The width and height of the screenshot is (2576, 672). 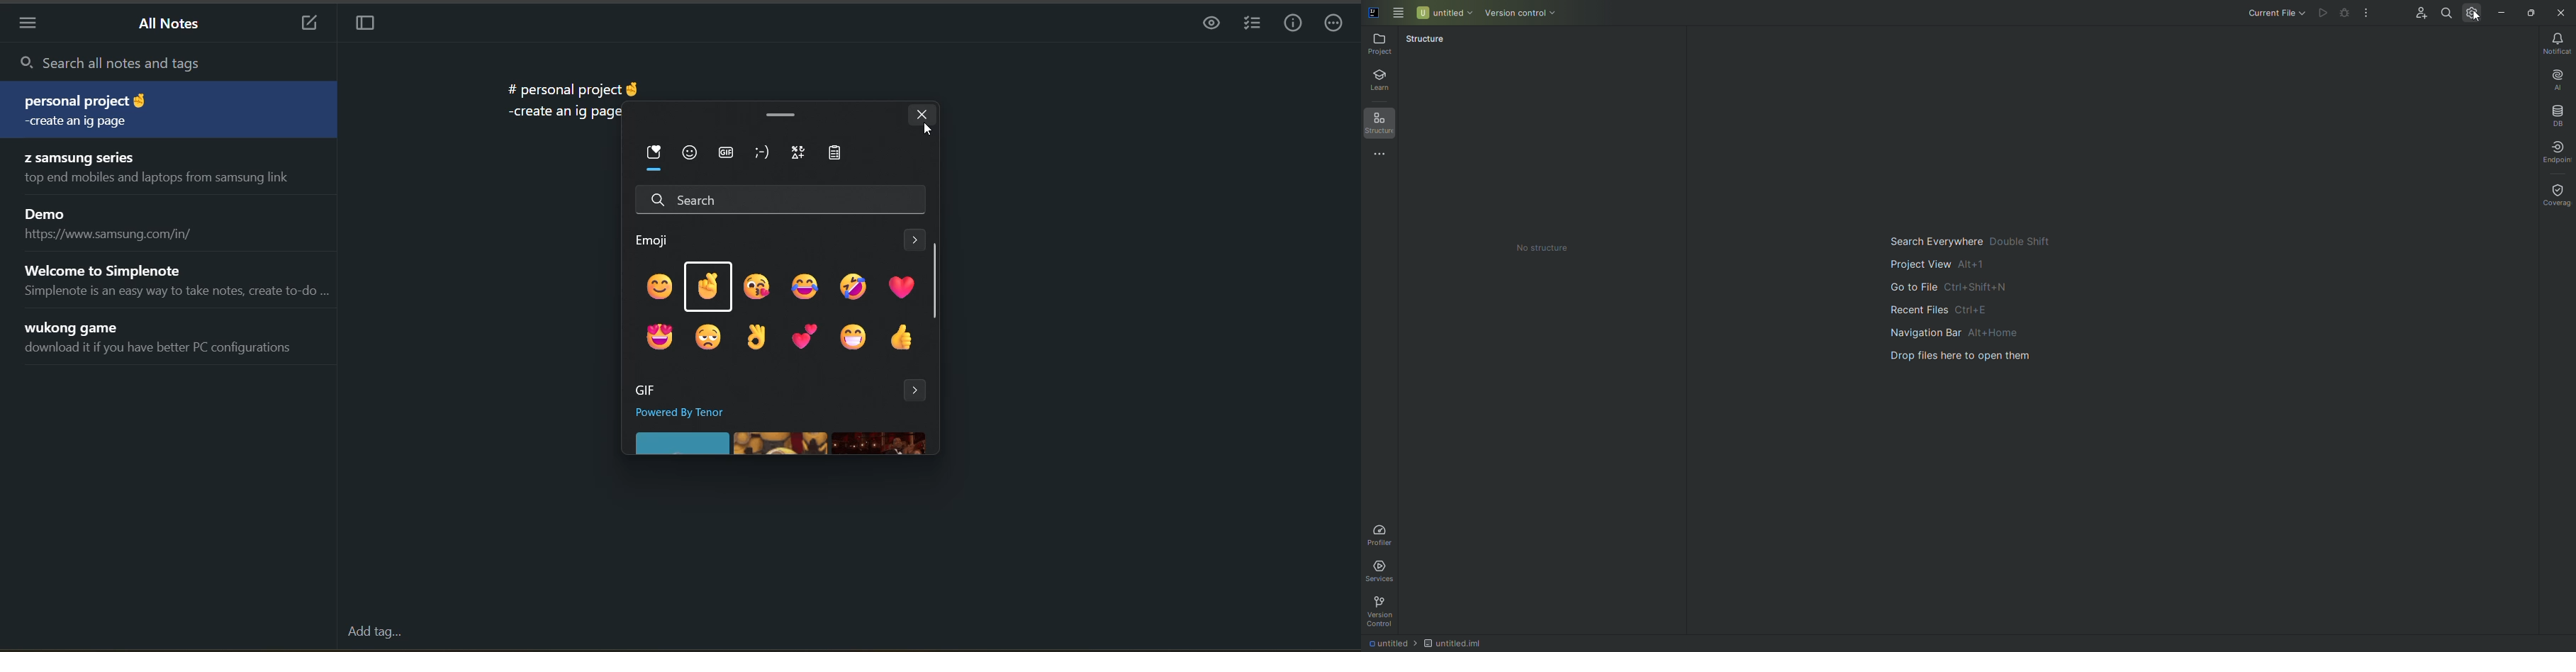 What do you see at coordinates (366, 26) in the screenshot?
I see `toggle focus mode` at bounding box center [366, 26].